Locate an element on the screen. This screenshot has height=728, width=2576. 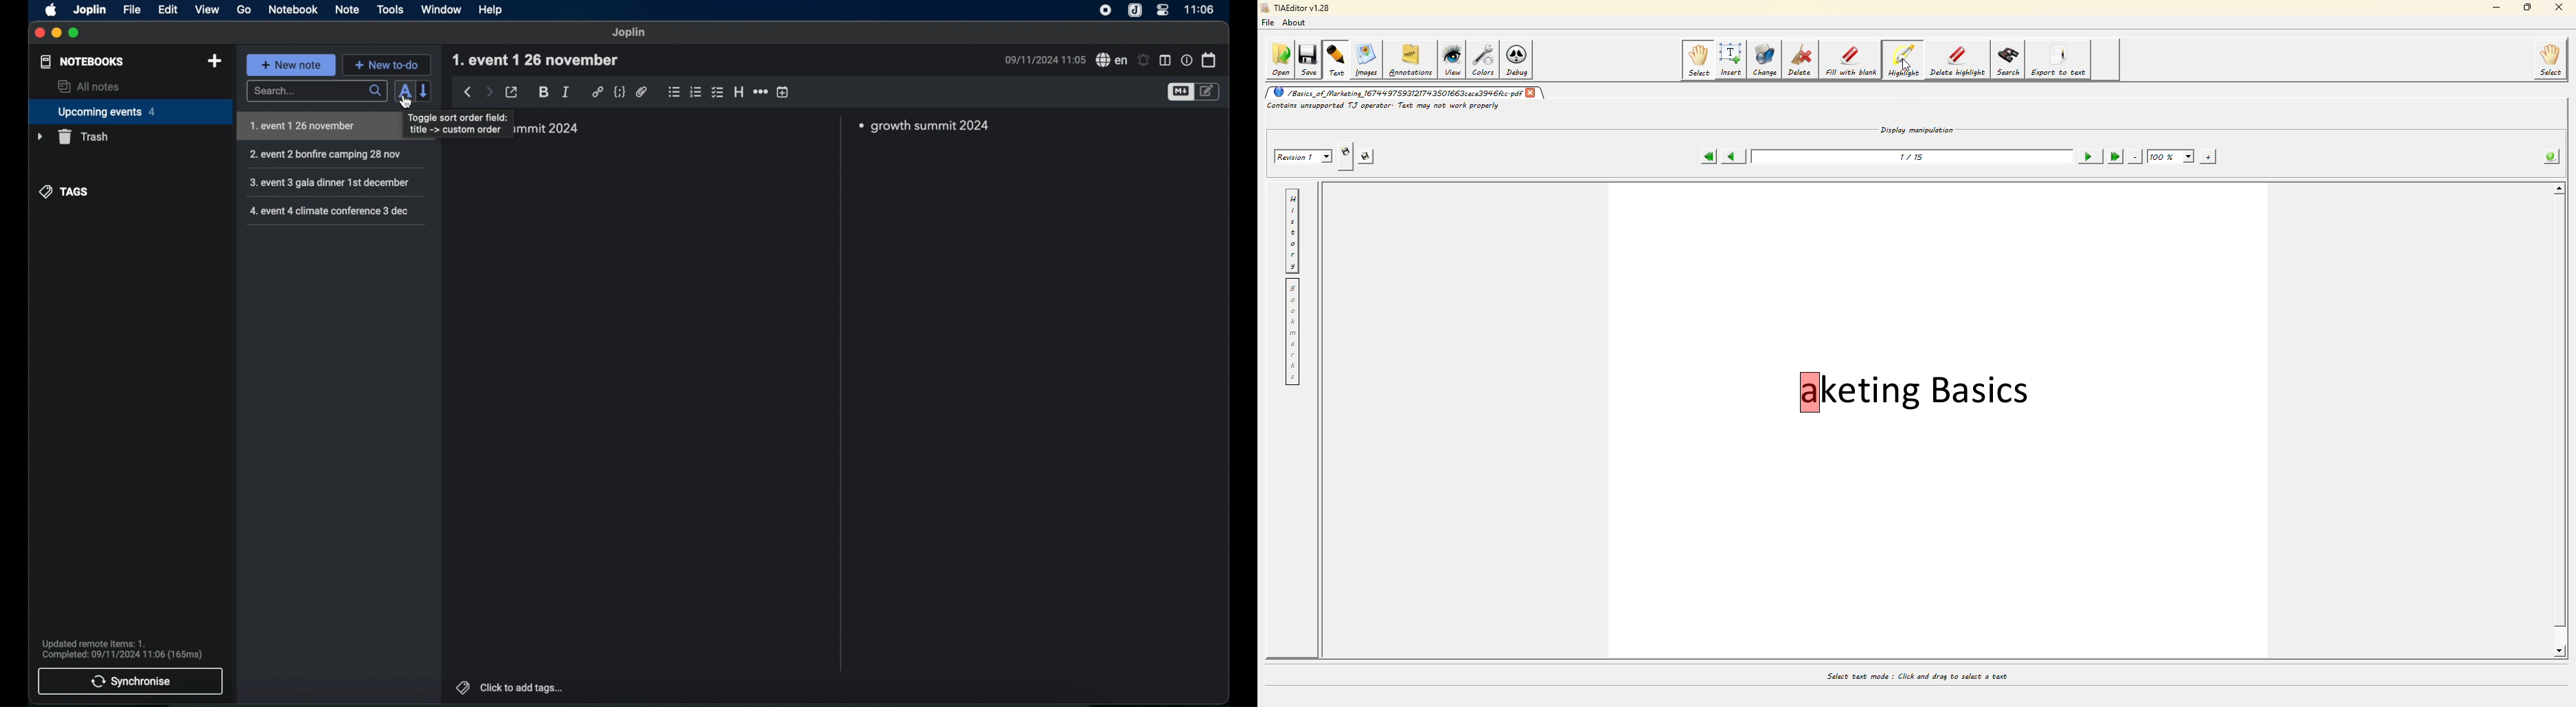
1. event 1 26 november is located at coordinates (319, 127).